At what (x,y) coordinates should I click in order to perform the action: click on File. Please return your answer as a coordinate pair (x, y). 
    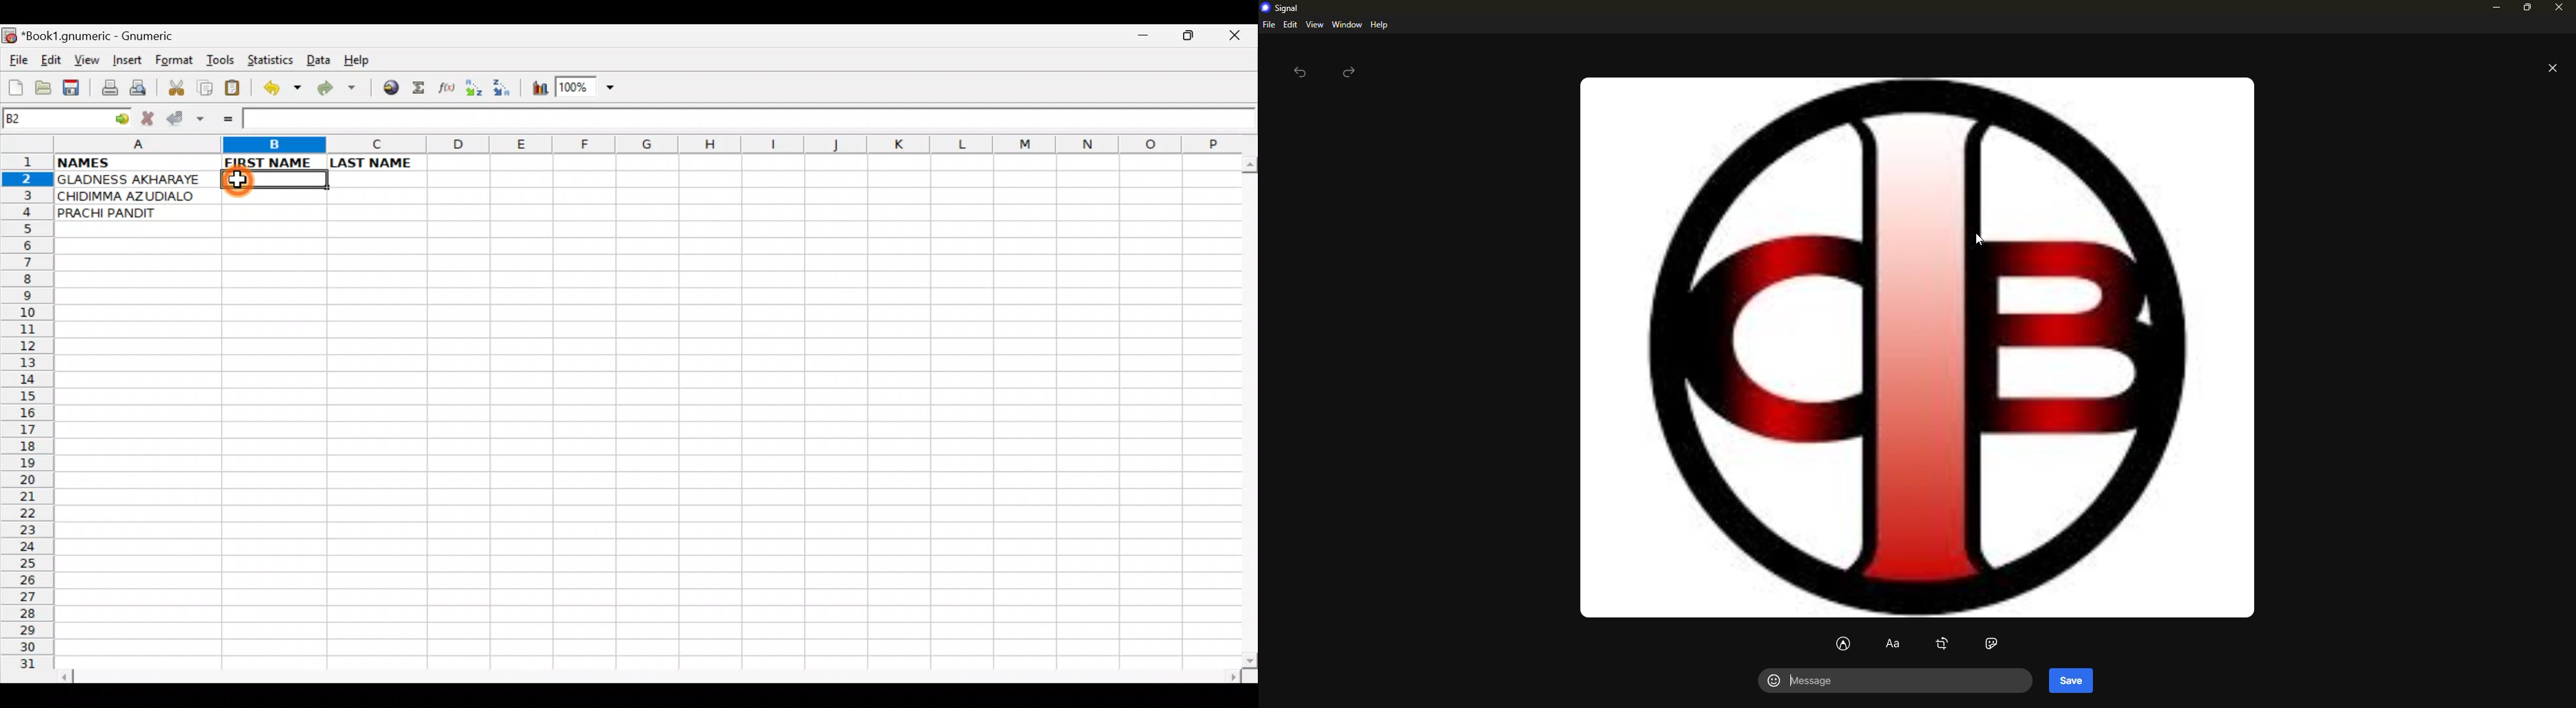
    Looking at the image, I should click on (17, 61).